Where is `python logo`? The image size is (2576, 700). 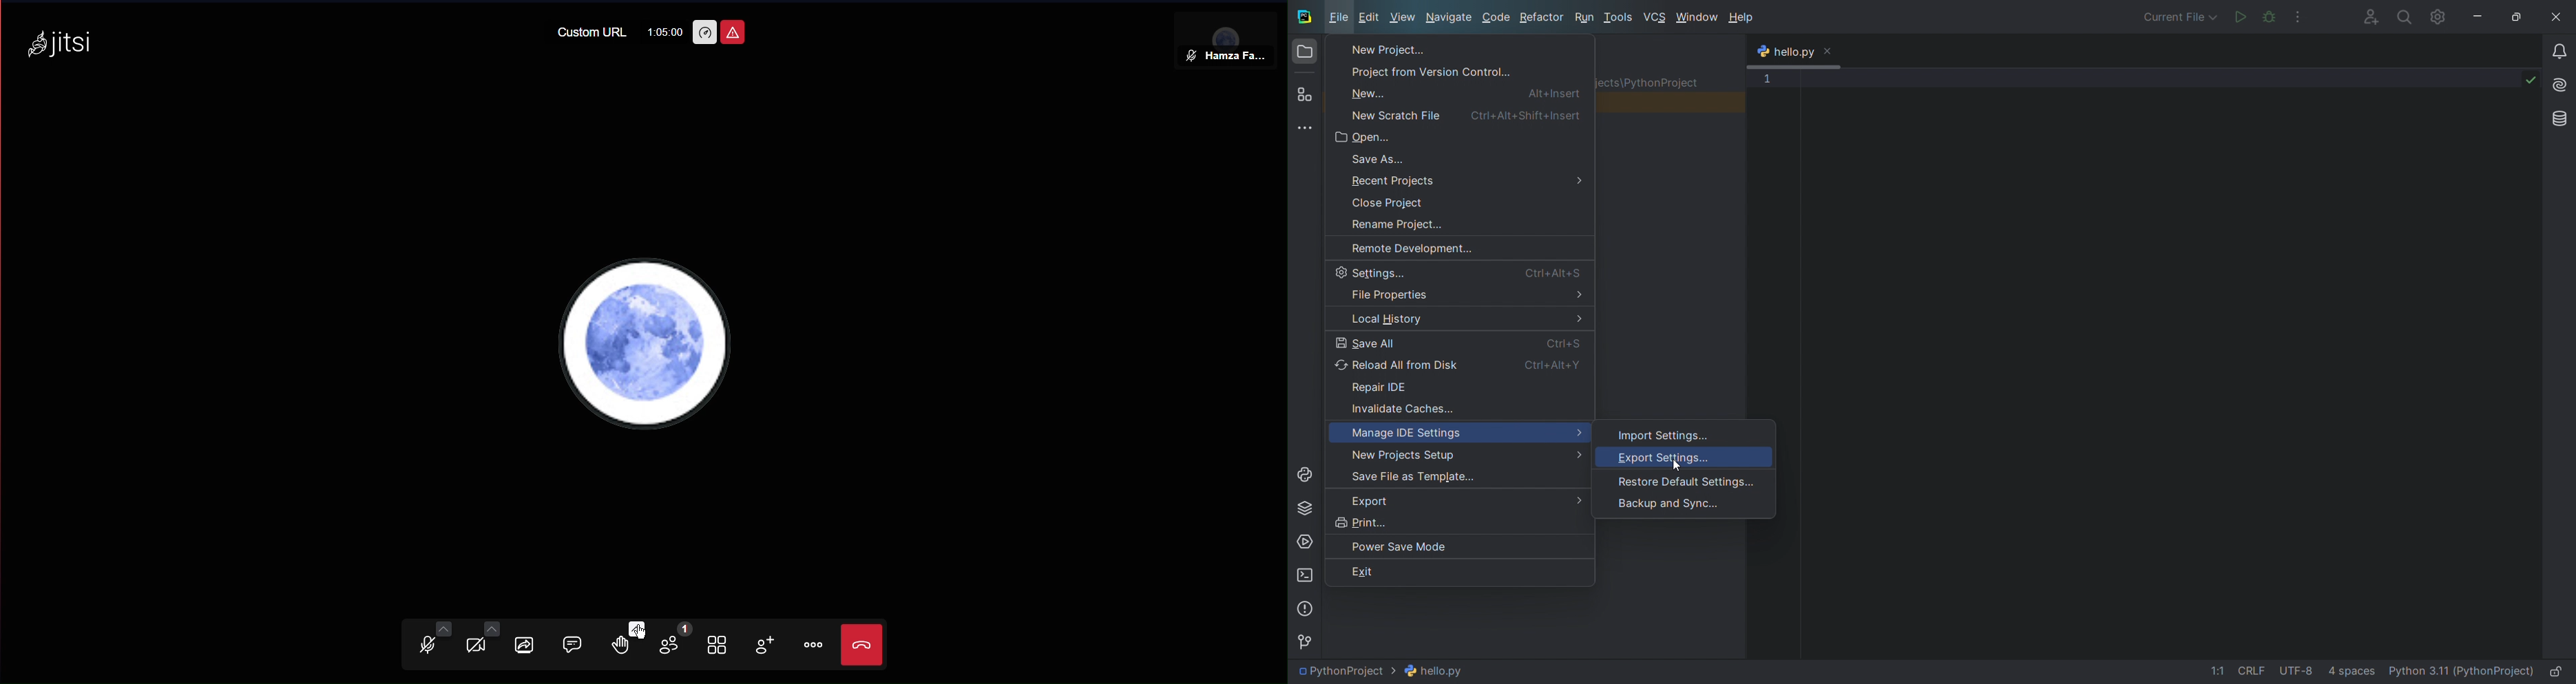
python logo is located at coordinates (1762, 53).